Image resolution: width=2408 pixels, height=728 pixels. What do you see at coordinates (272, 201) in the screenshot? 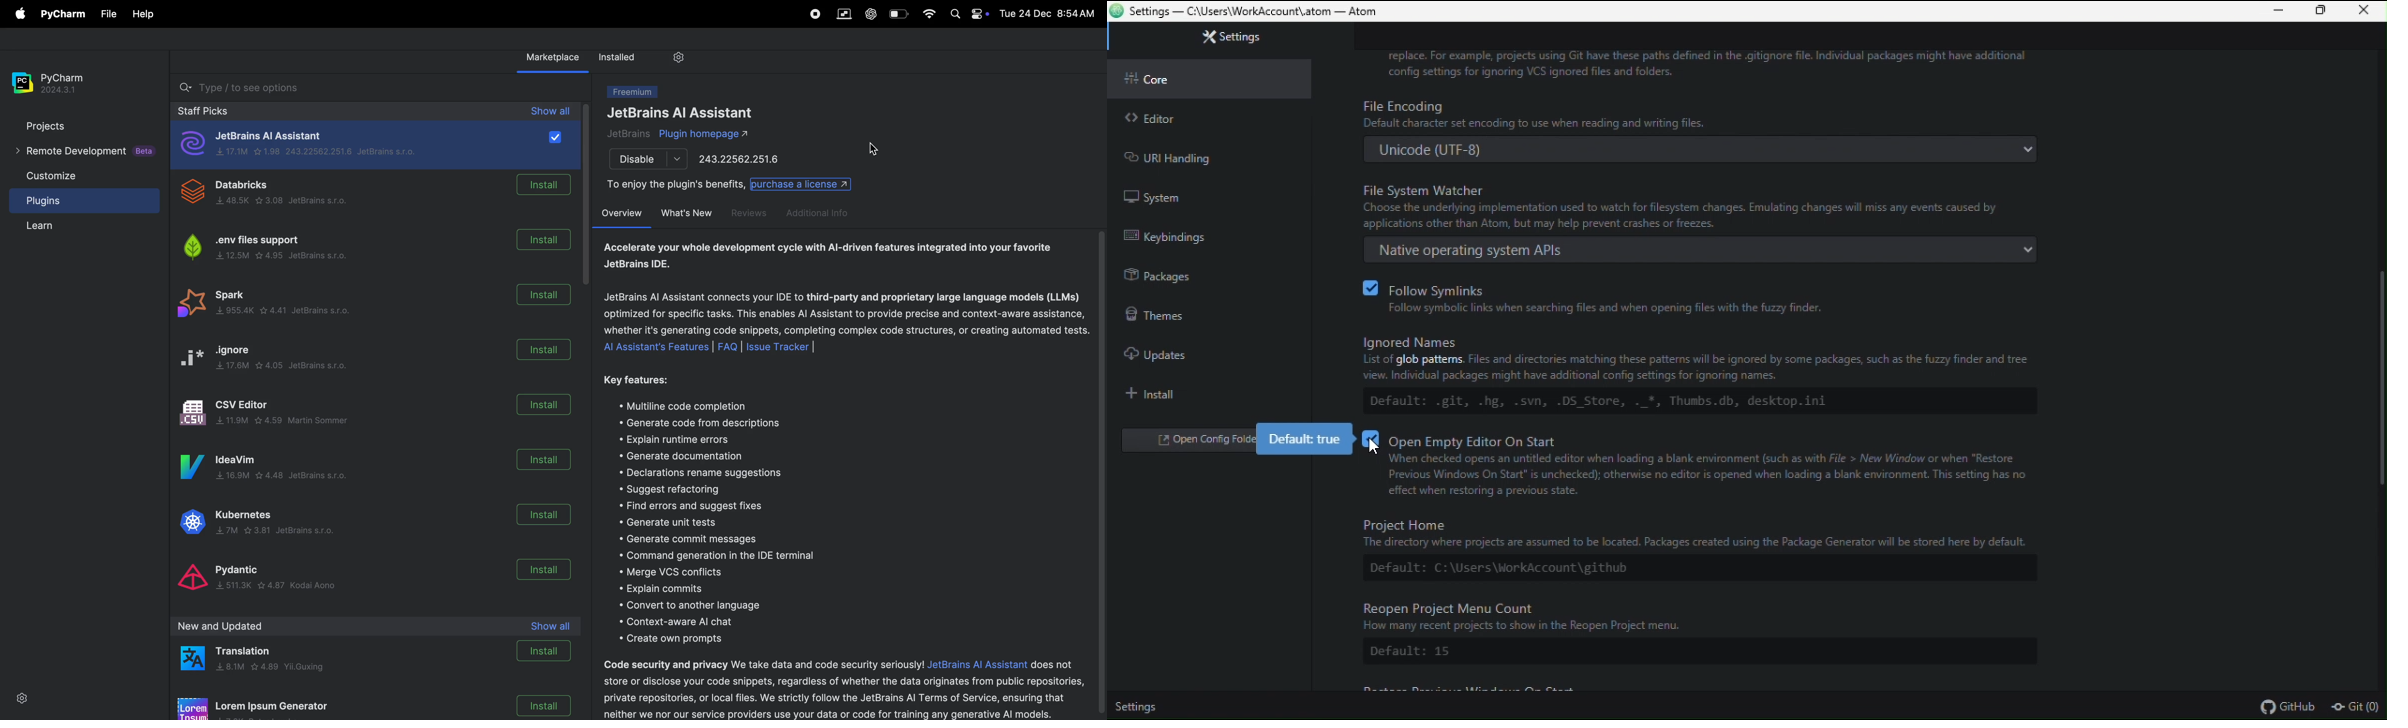
I see `data bricks` at bounding box center [272, 201].